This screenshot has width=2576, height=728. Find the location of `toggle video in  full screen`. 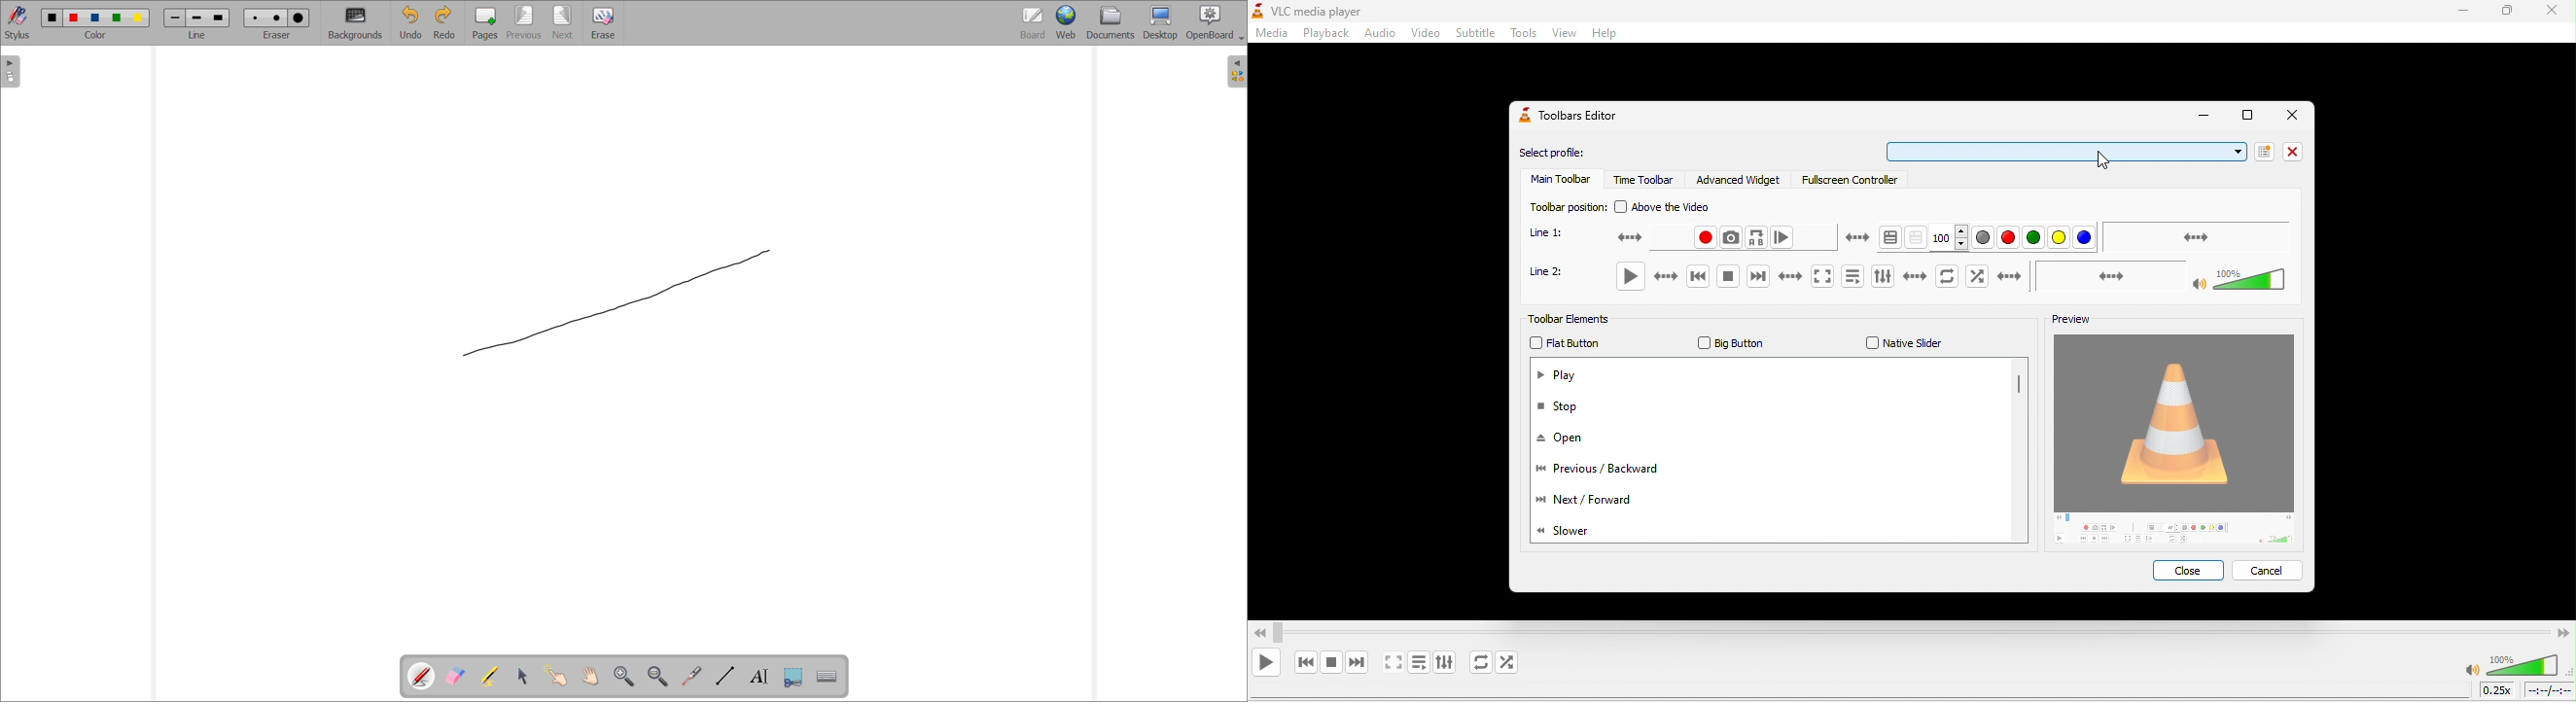

toggle video in  full screen is located at coordinates (1391, 664).